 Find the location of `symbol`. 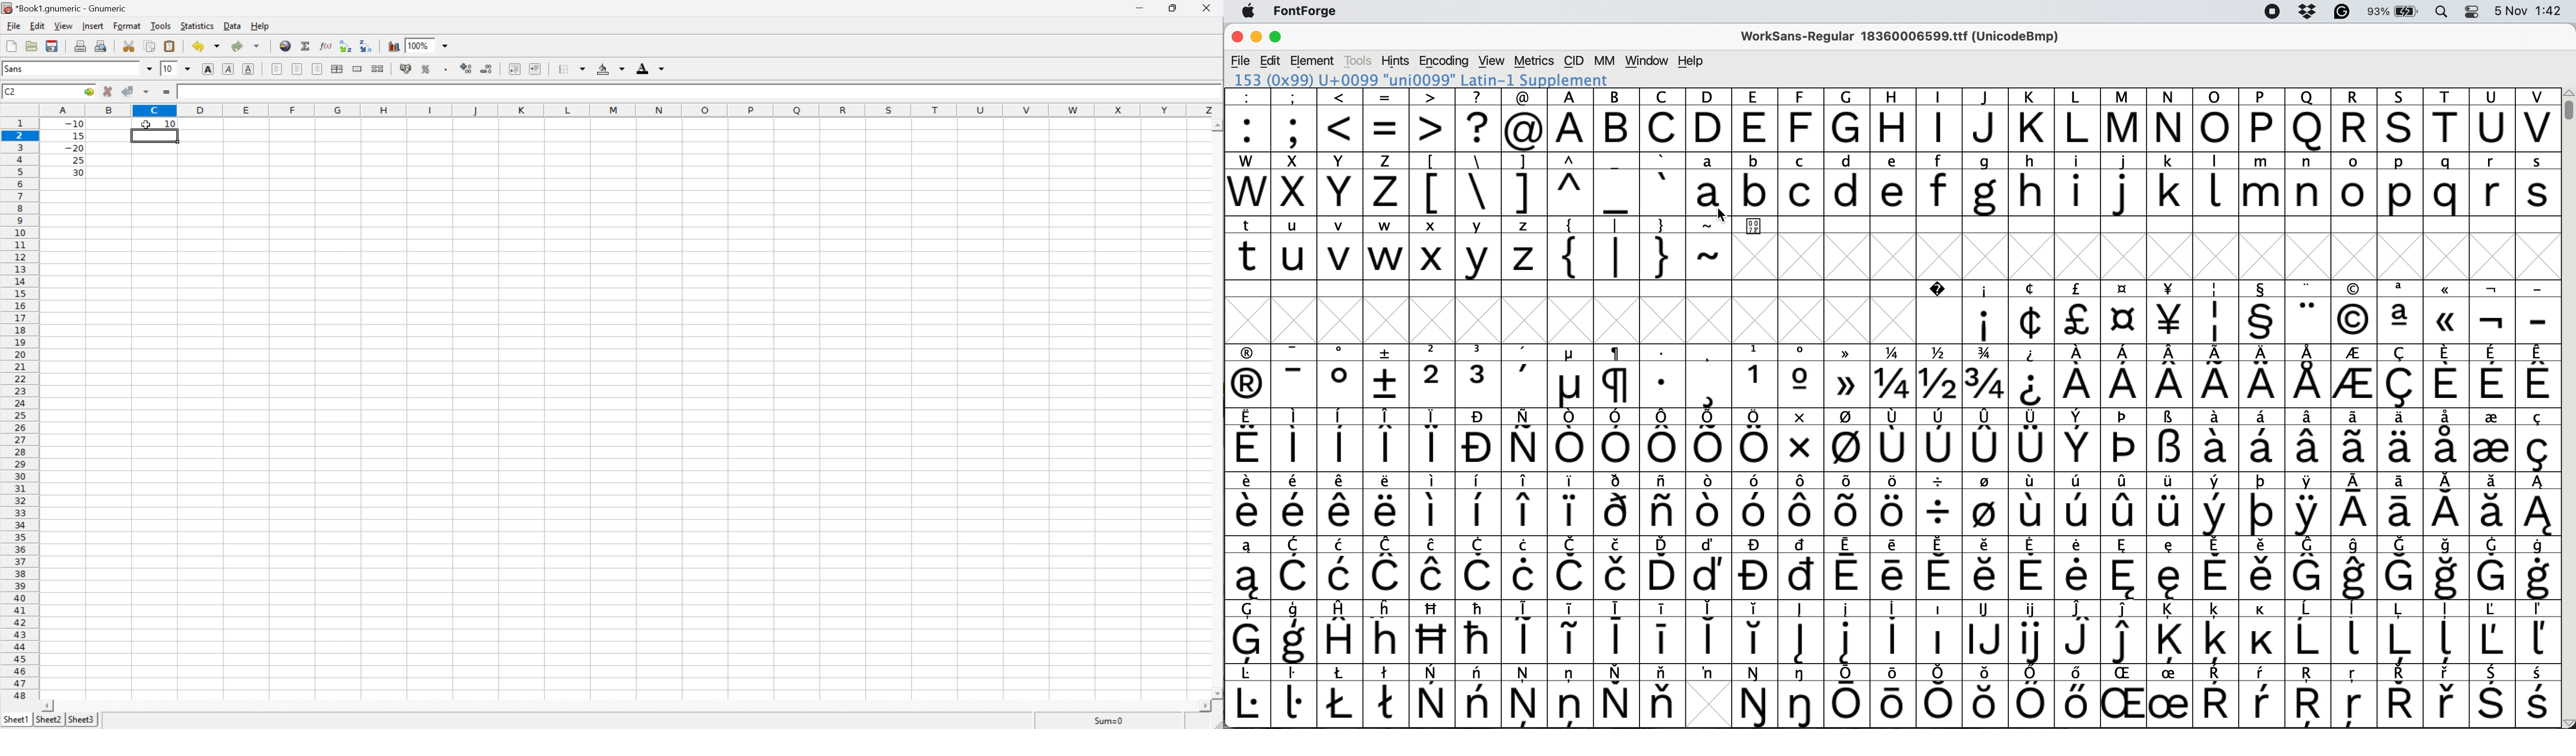

symbol is located at coordinates (2169, 505).